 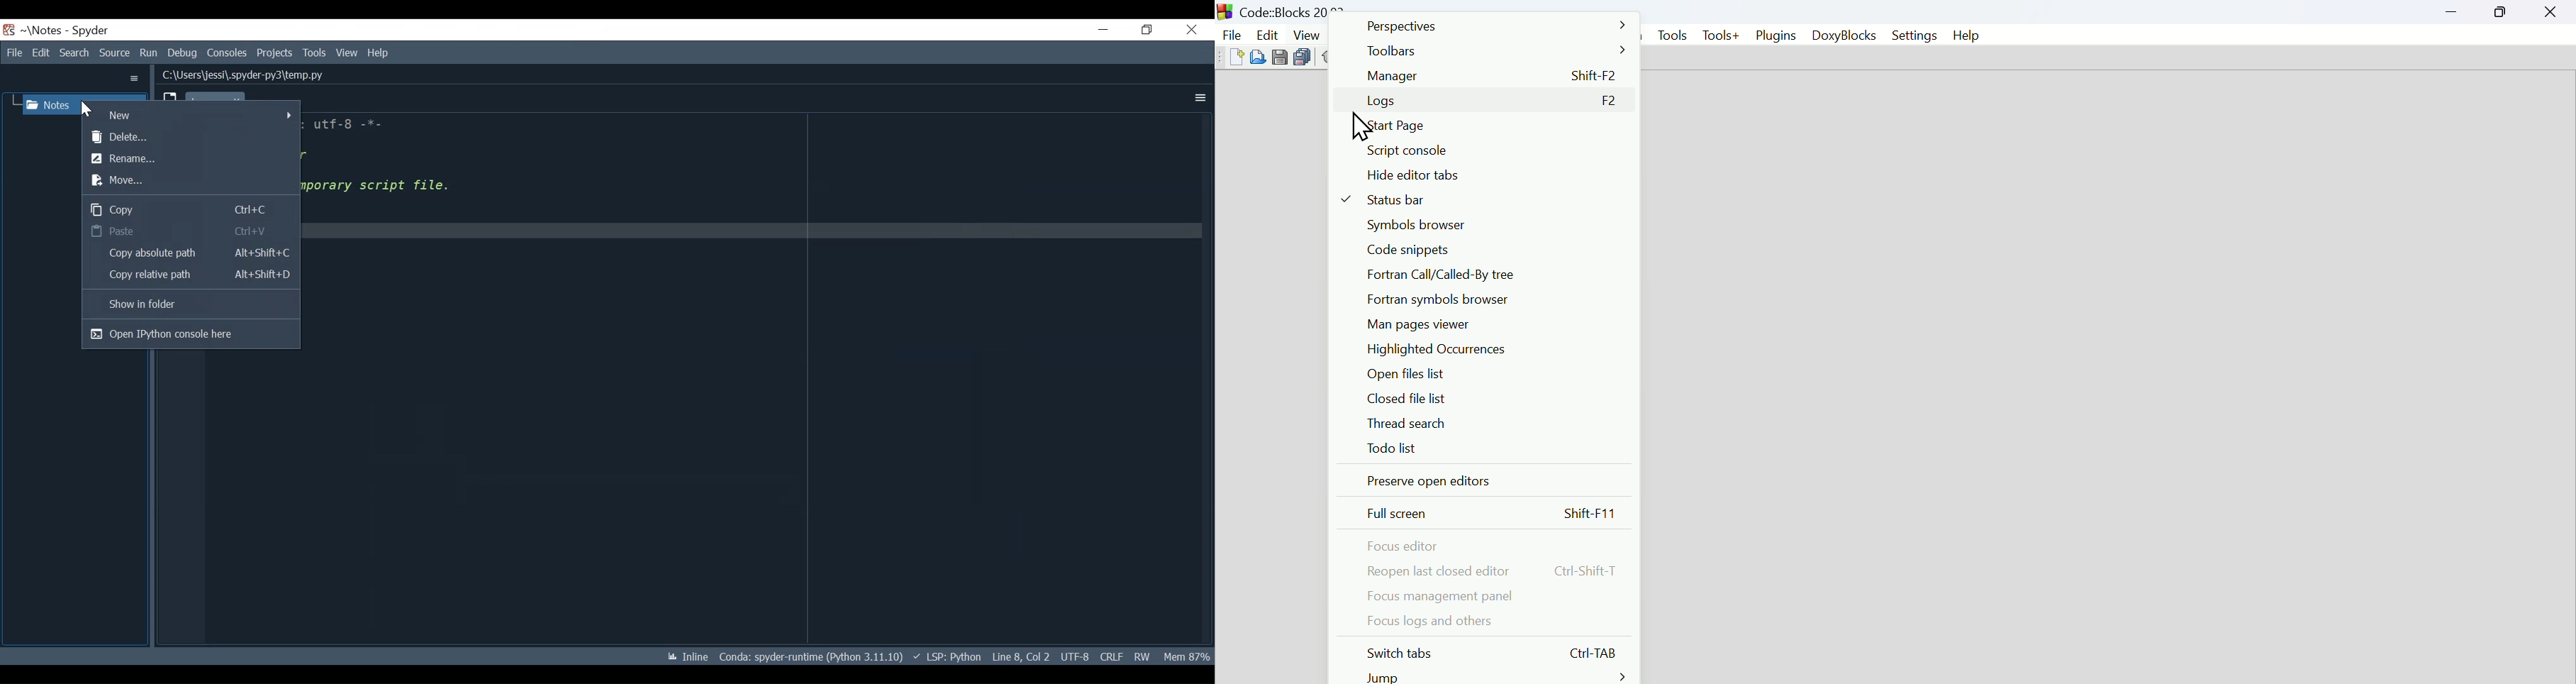 What do you see at coordinates (689, 657) in the screenshot?
I see `Toggle between inline and interactive Matplotlib plotting` at bounding box center [689, 657].